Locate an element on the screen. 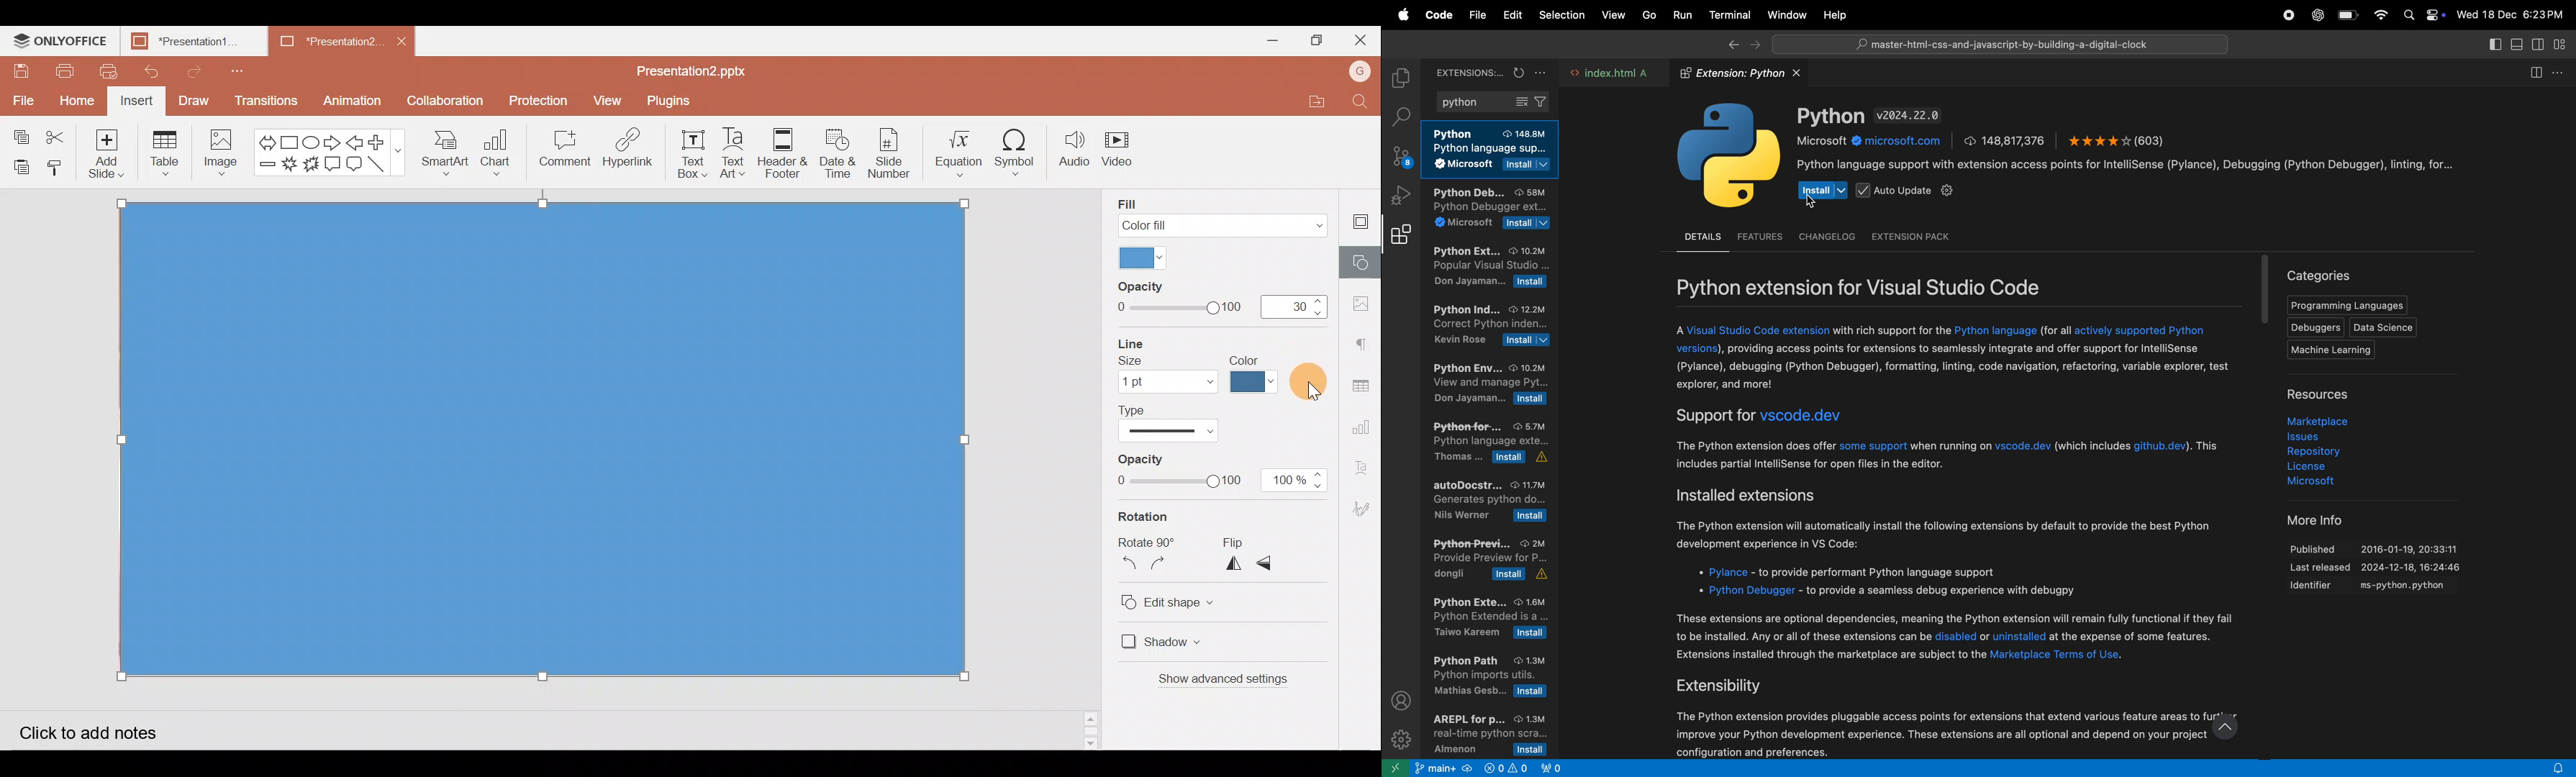  Collaboration is located at coordinates (446, 101).